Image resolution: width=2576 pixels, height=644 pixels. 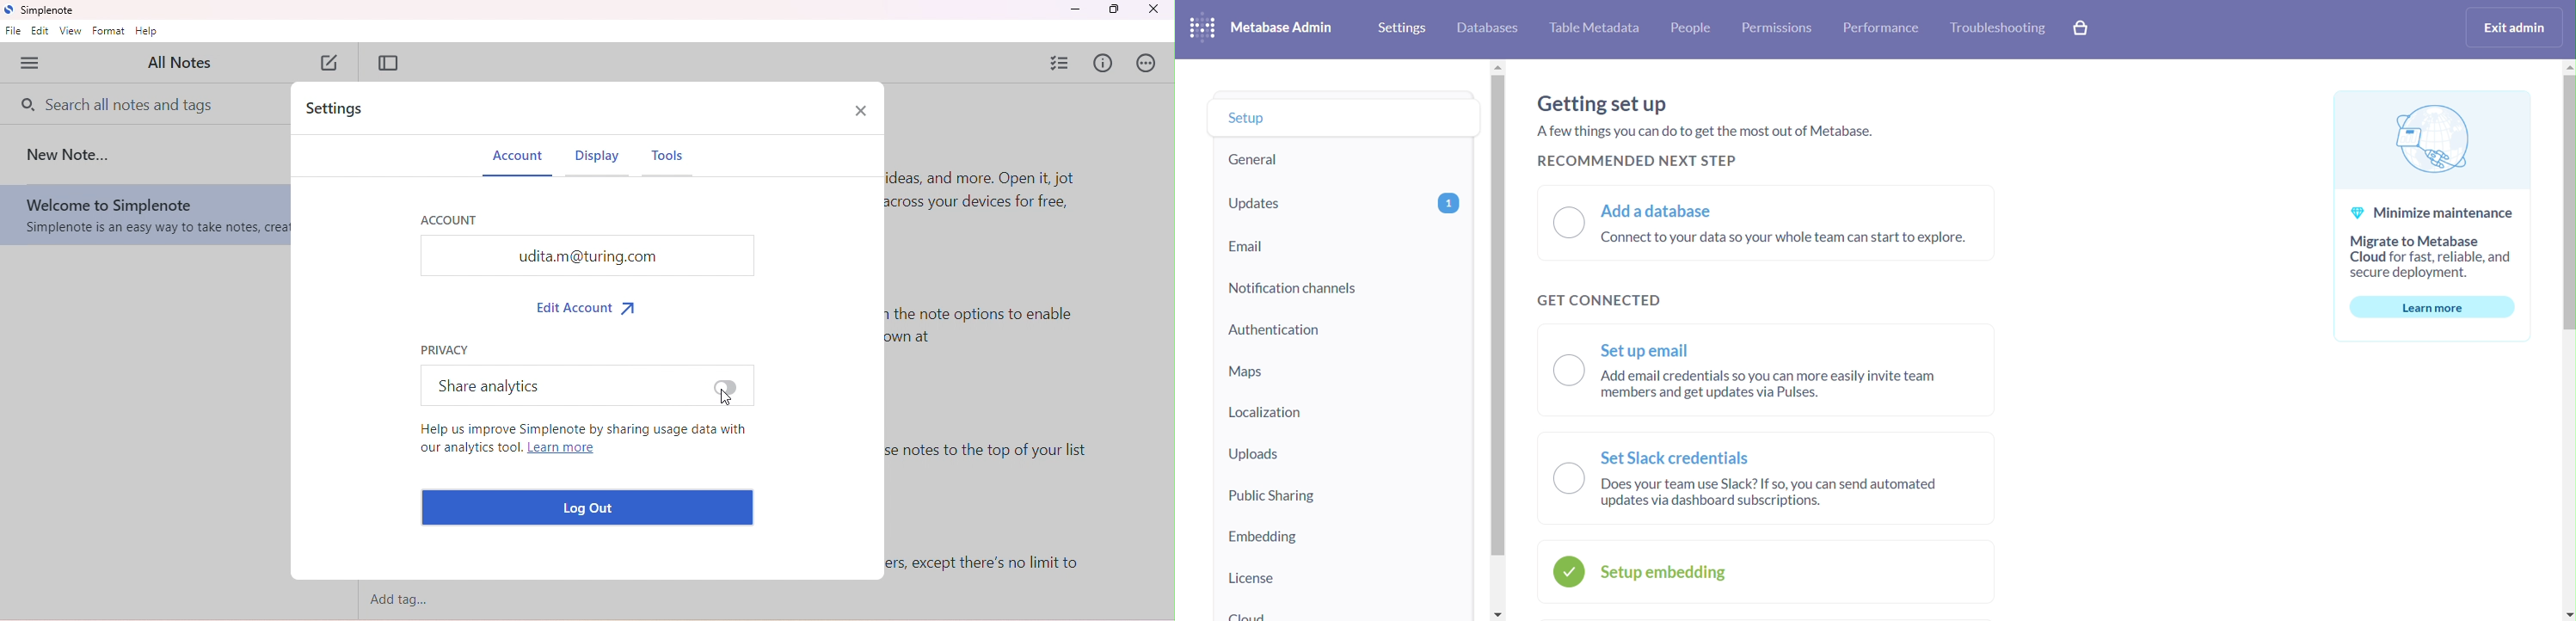 I want to click on markdown text, so click(x=987, y=334).